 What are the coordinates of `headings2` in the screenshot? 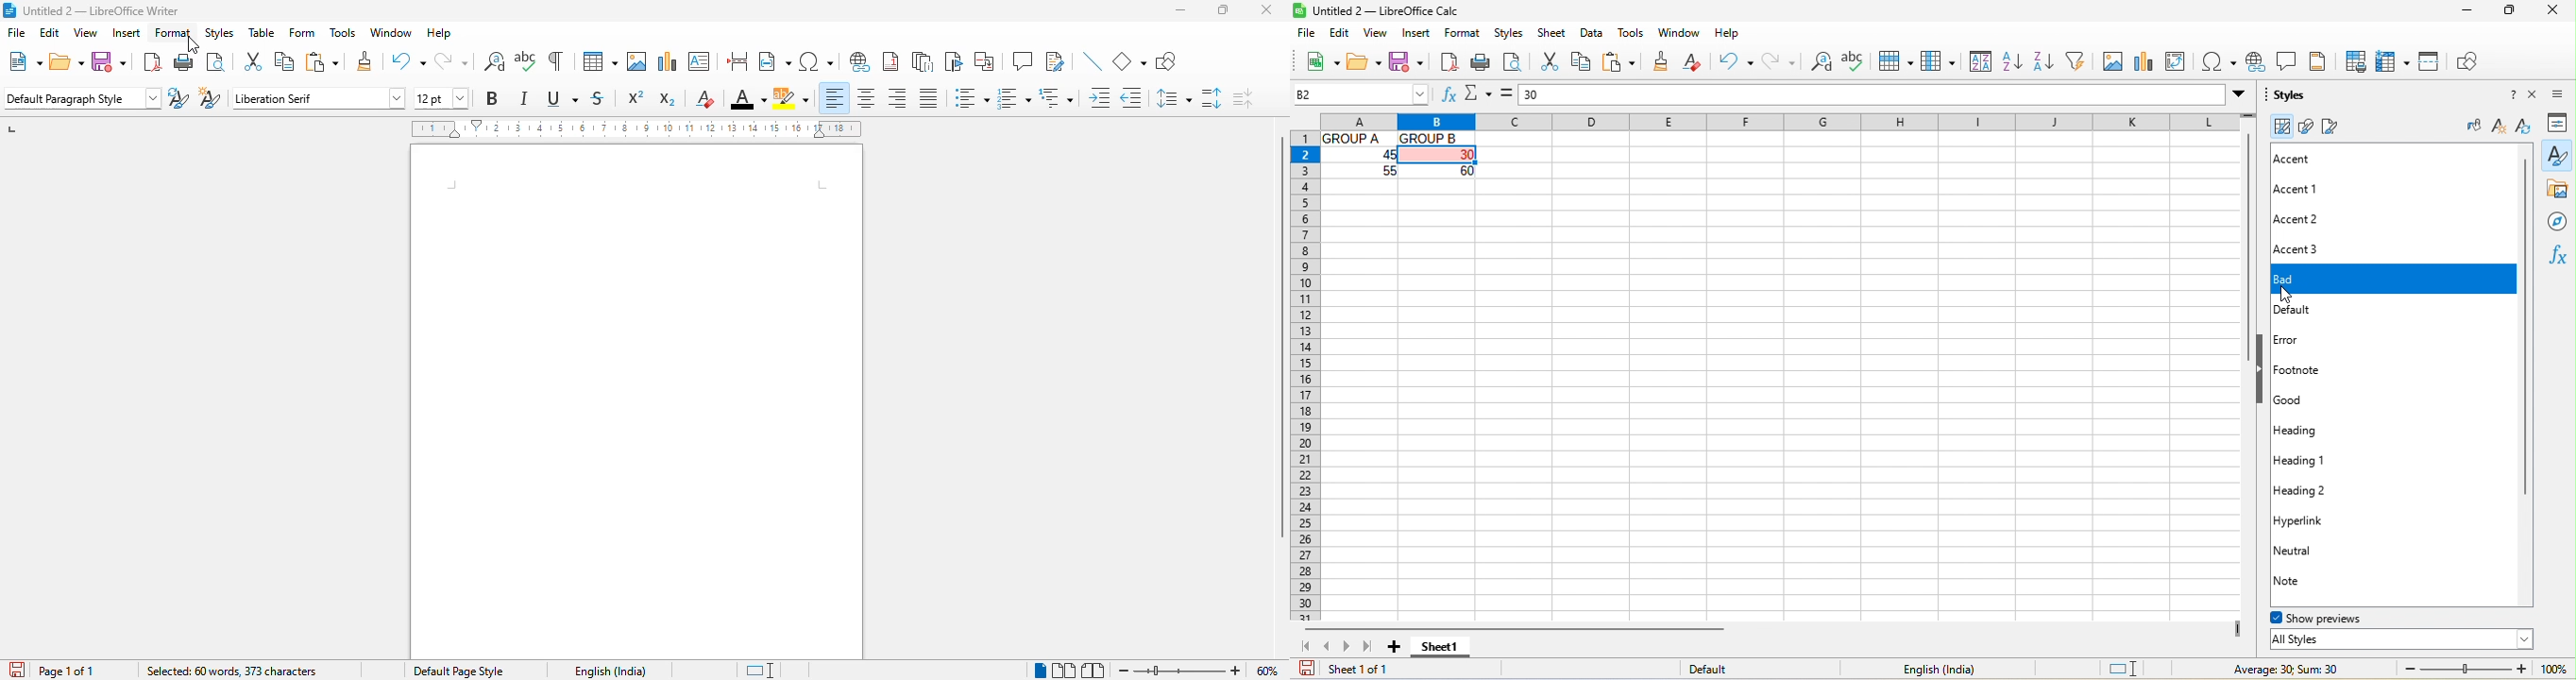 It's located at (2324, 489).